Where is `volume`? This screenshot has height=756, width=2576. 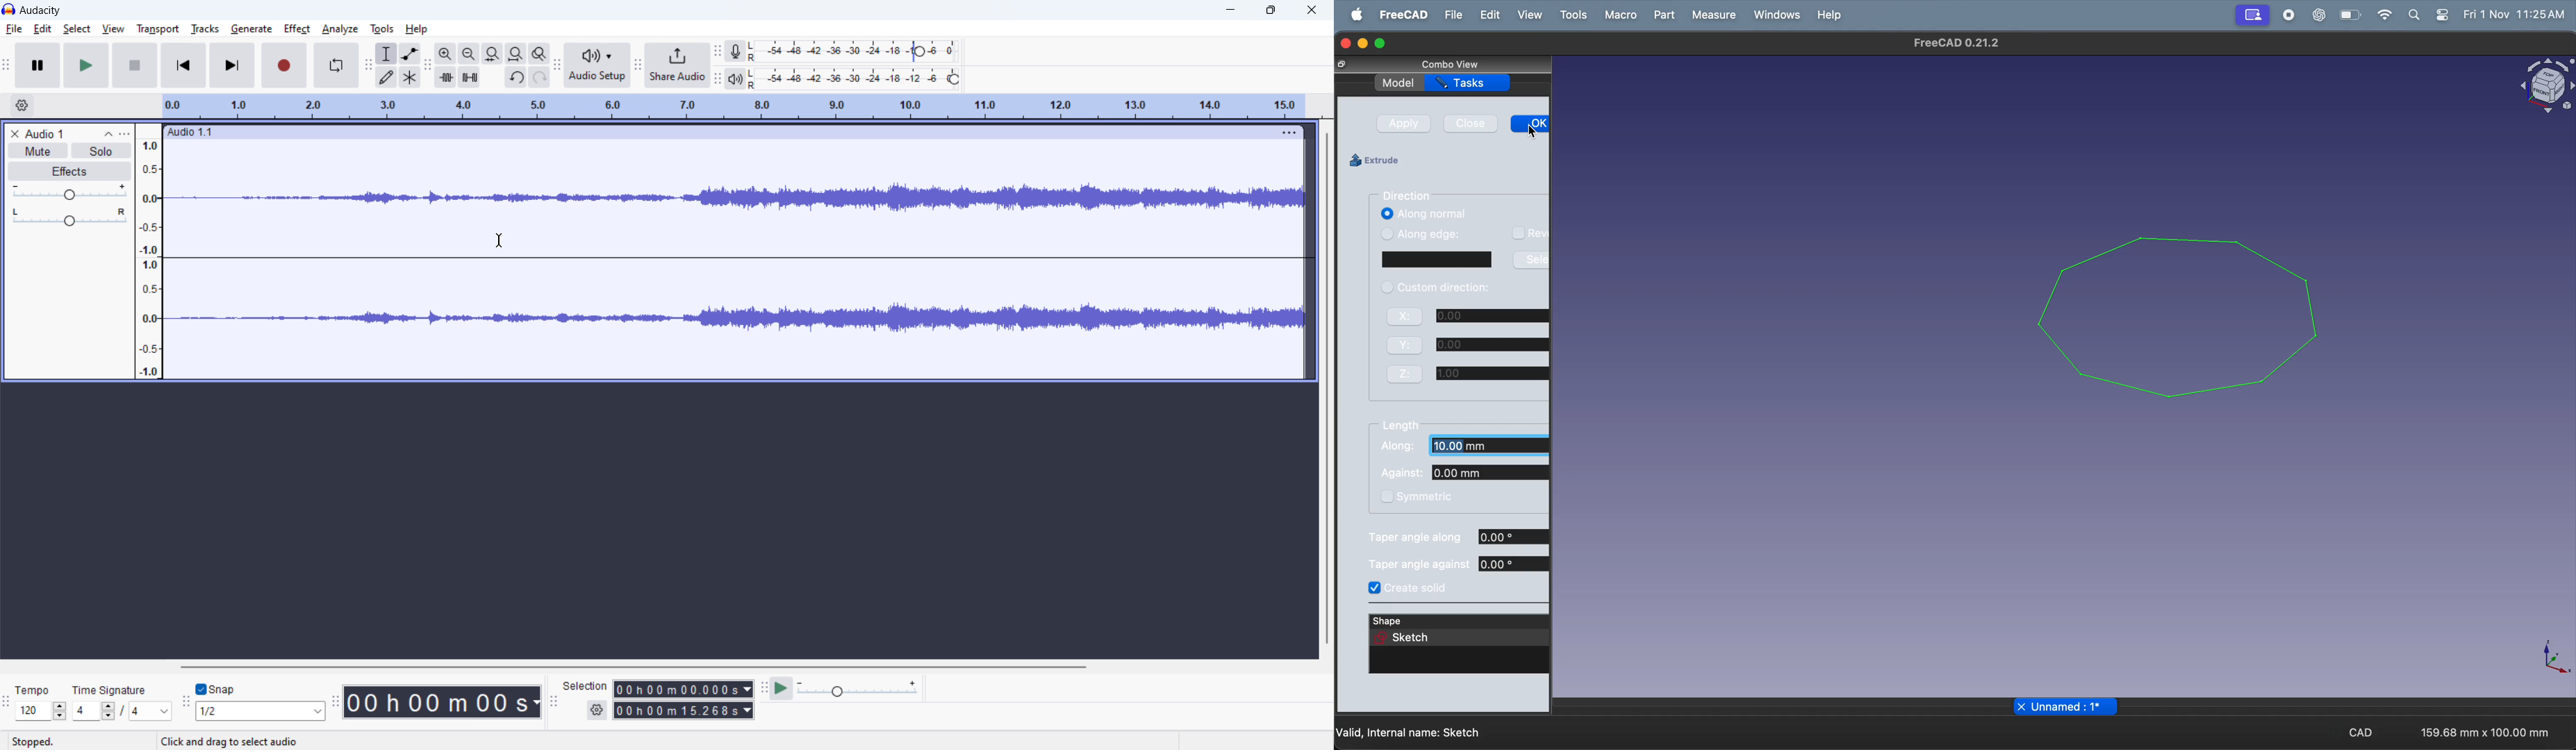
volume is located at coordinates (69, 191).